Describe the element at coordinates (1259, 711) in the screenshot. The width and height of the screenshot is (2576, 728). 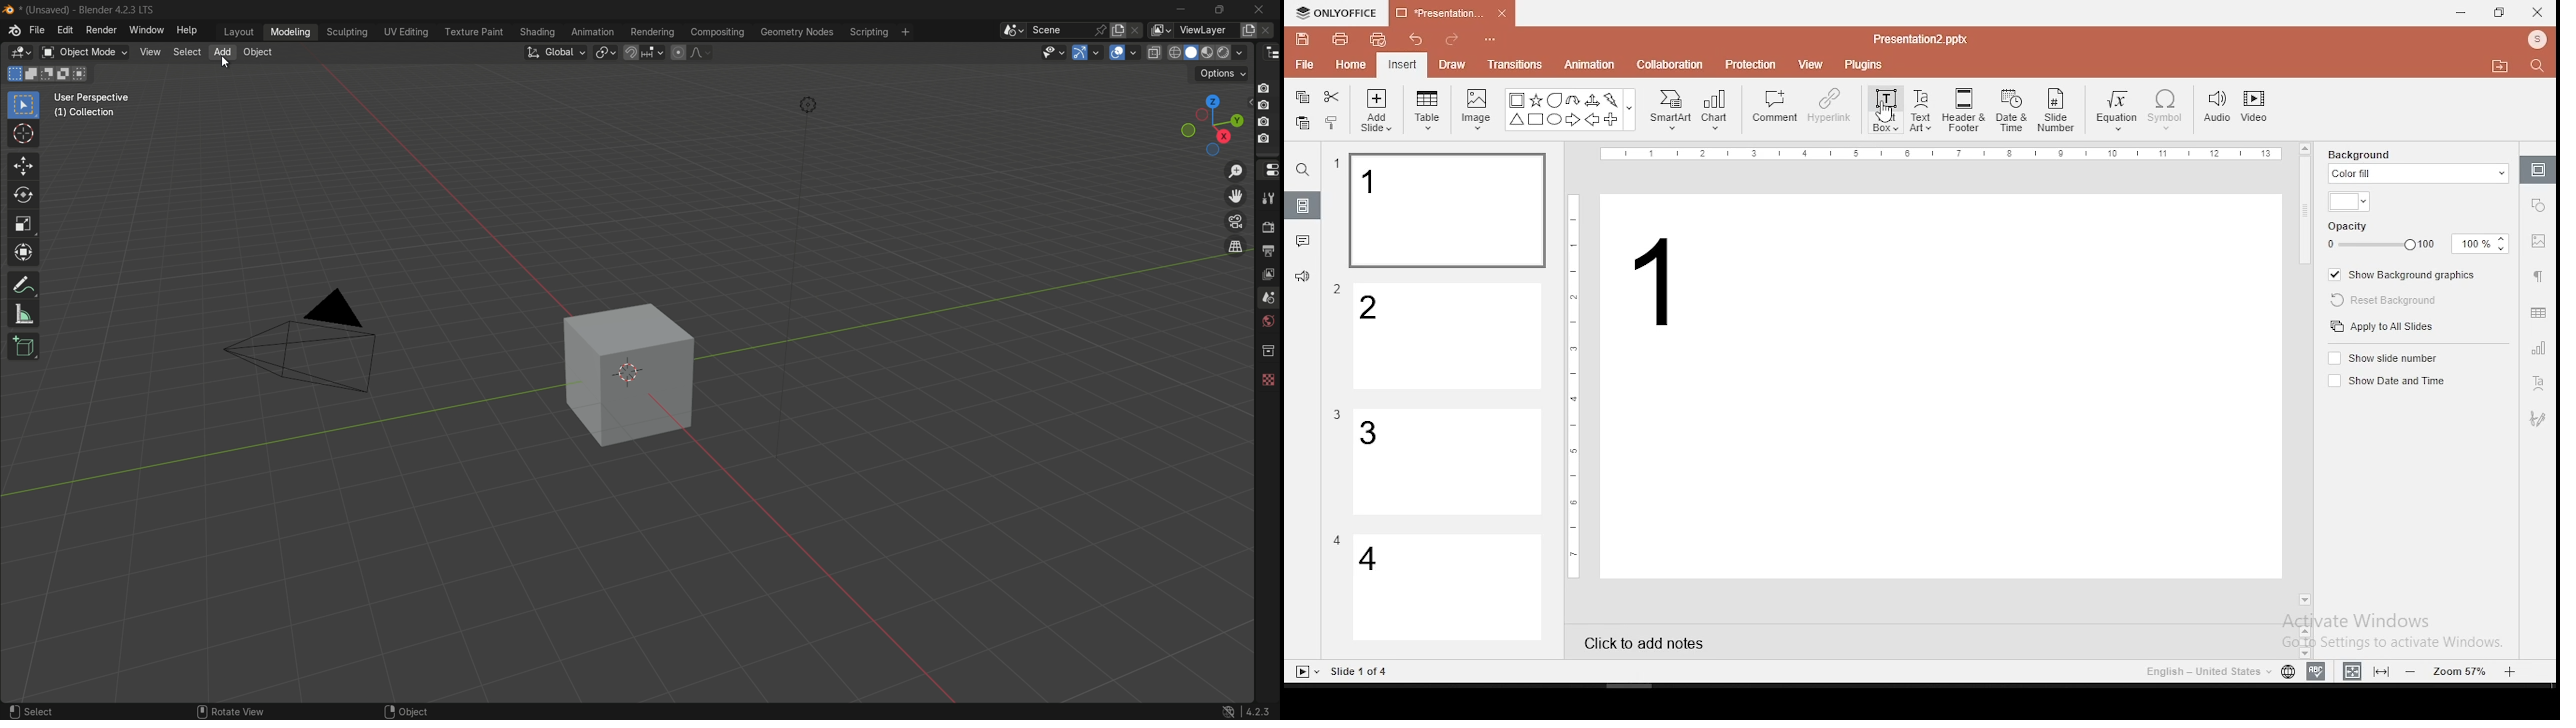
I see `4.2.3` at that location.